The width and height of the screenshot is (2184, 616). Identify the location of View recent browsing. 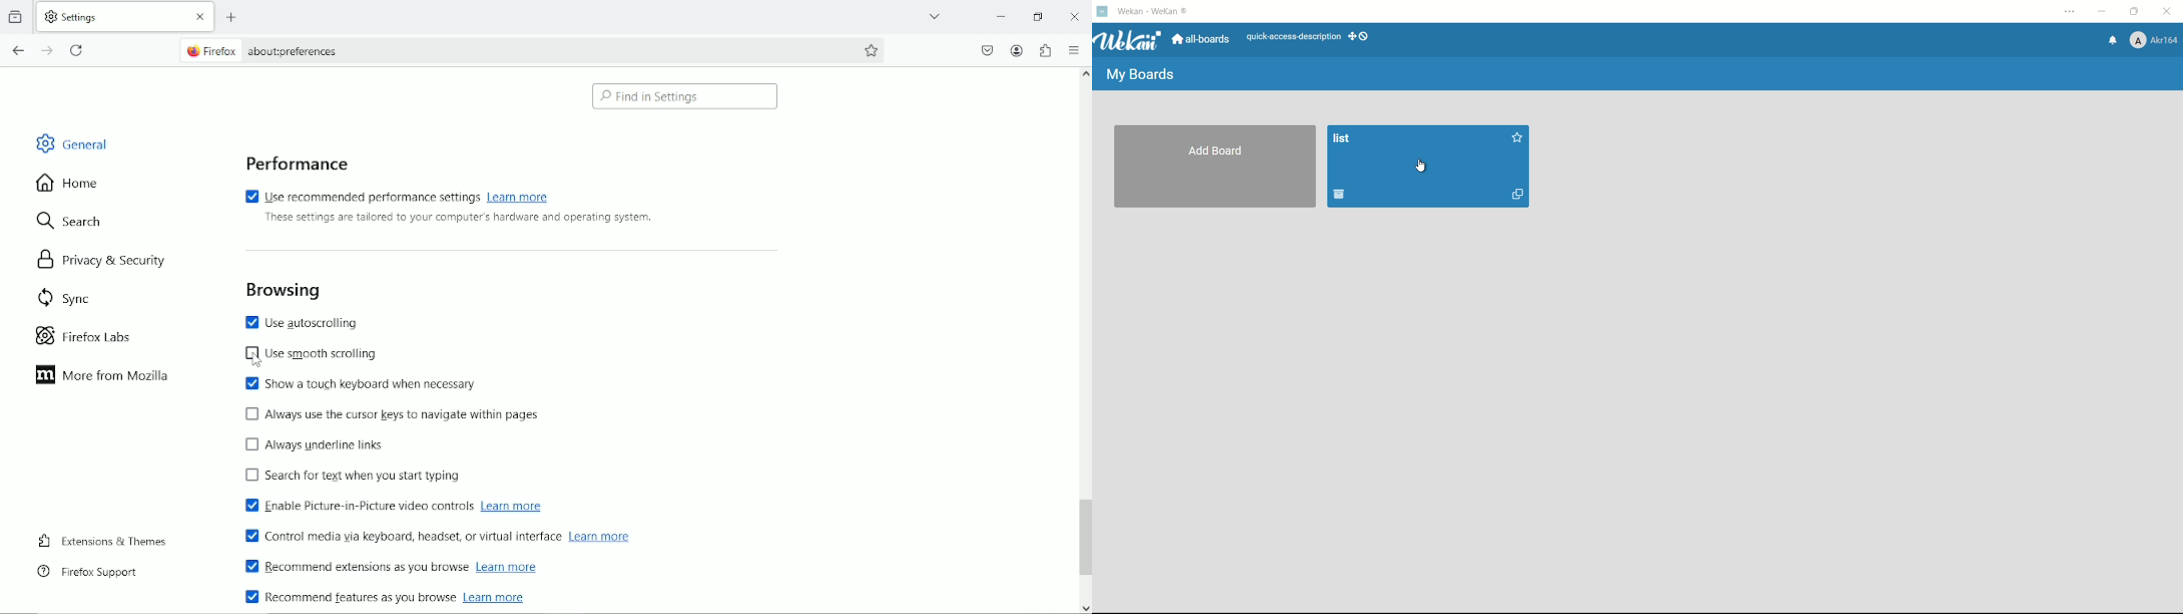
(17, 16).